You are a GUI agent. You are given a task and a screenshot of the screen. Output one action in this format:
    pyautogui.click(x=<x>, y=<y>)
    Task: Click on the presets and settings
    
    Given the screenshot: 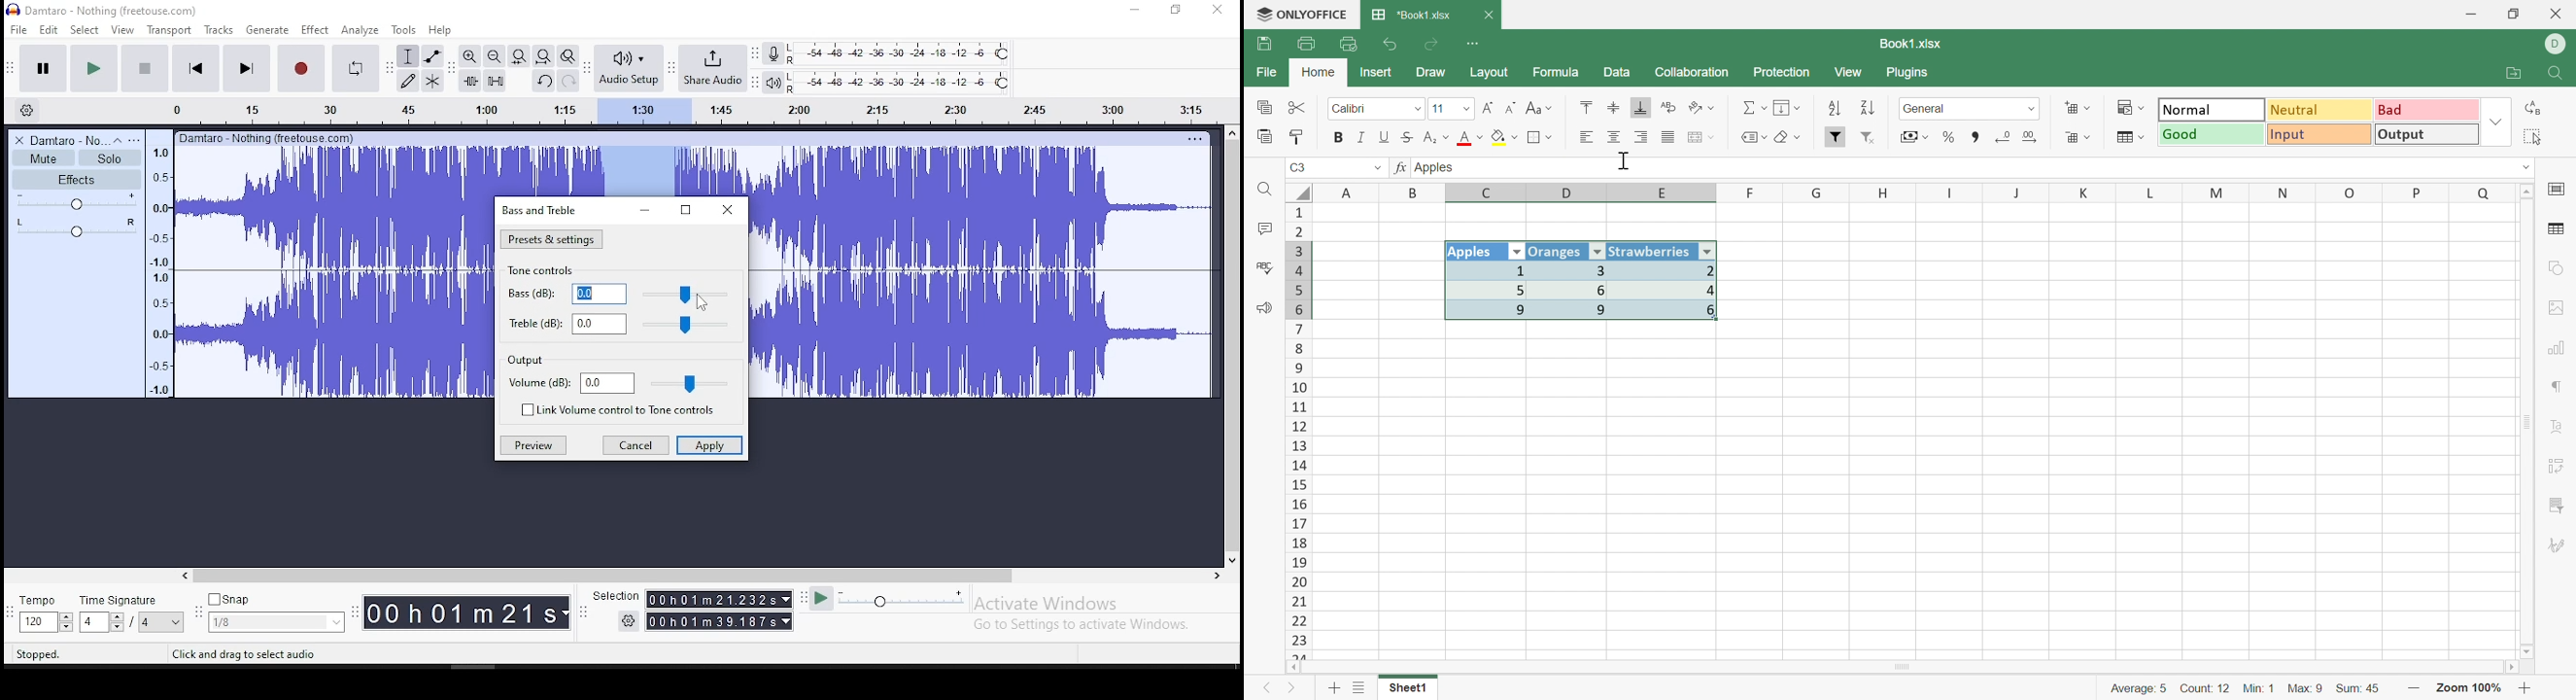 What is the action you would take?
    pyautogui.click(x=550, y=239)
    